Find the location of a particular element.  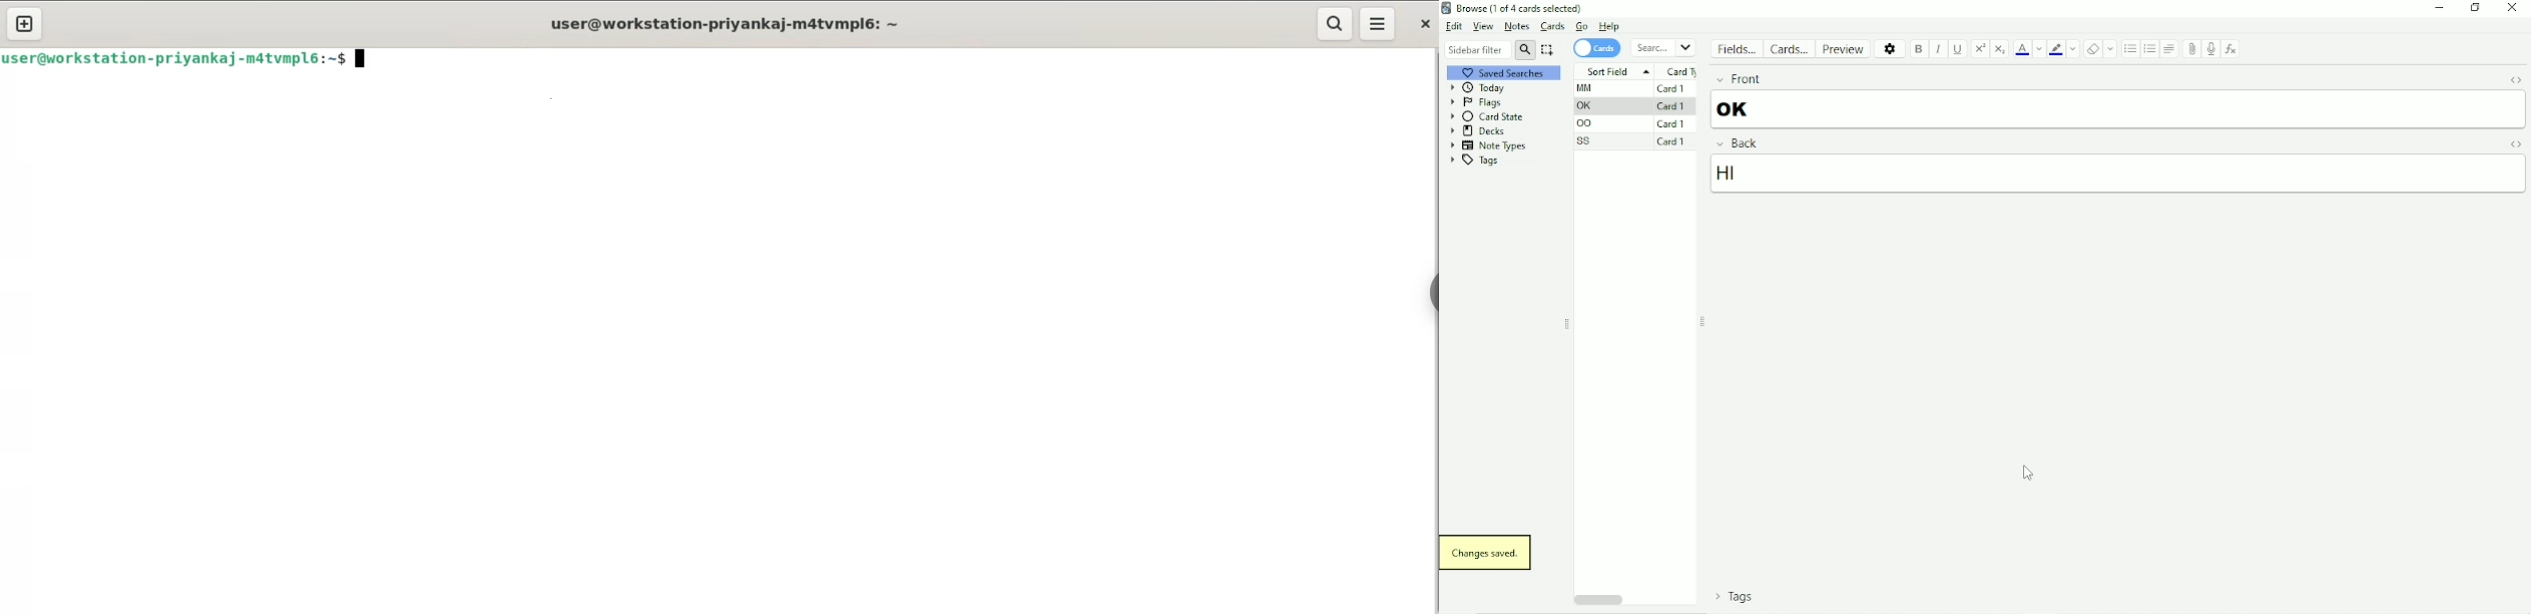

Toggle HTML Editor is located at coordinates (2513, 144).